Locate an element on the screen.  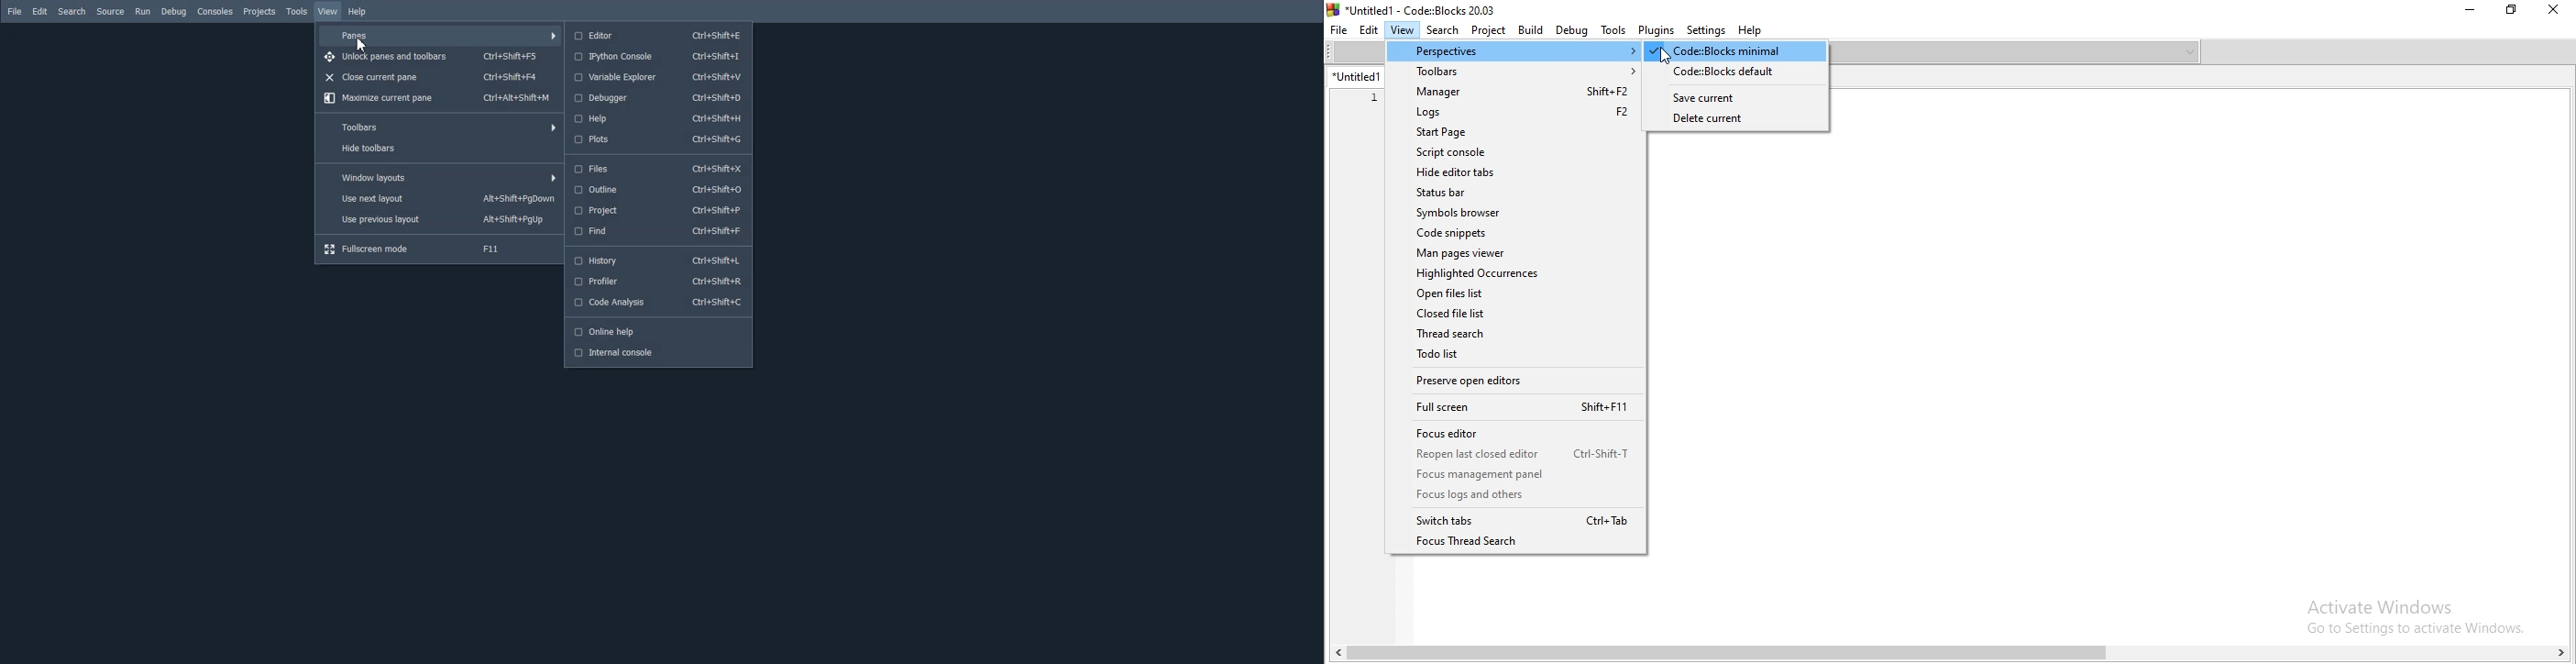
Fullscreen mode is located at coordinates (439, 249).